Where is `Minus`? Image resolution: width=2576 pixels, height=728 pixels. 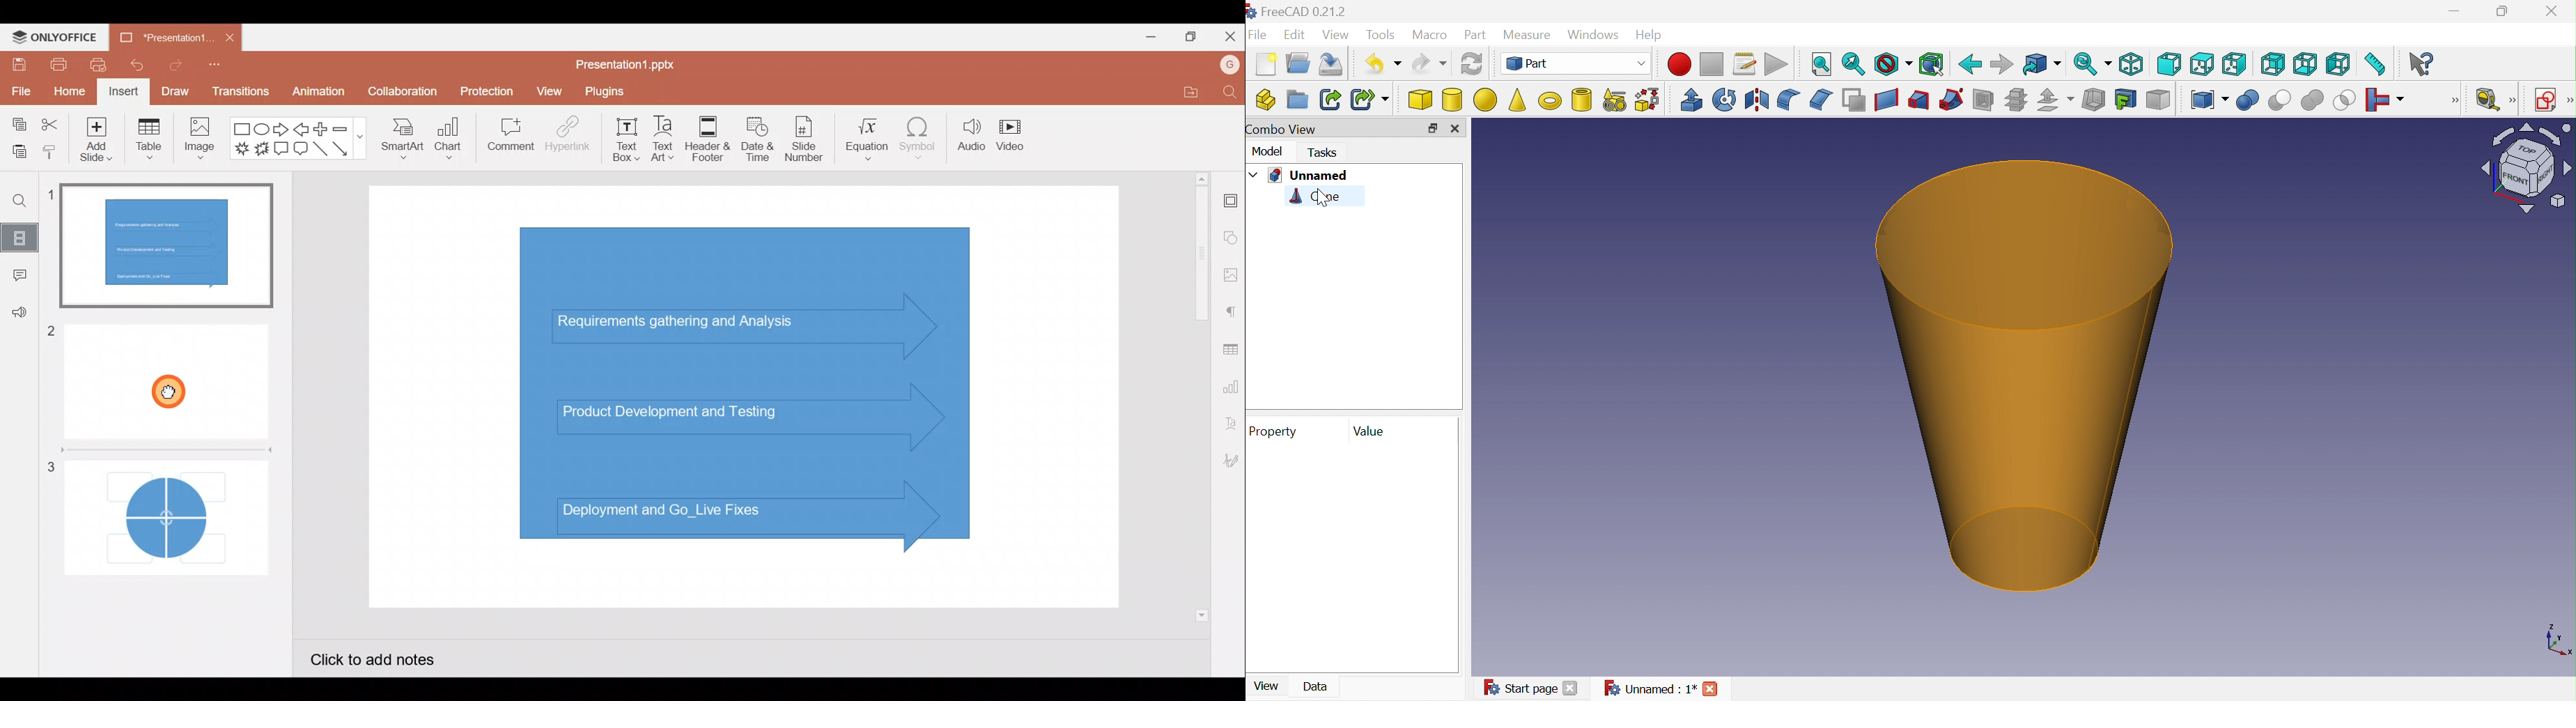 Minus is located at coordinates (347, 129).